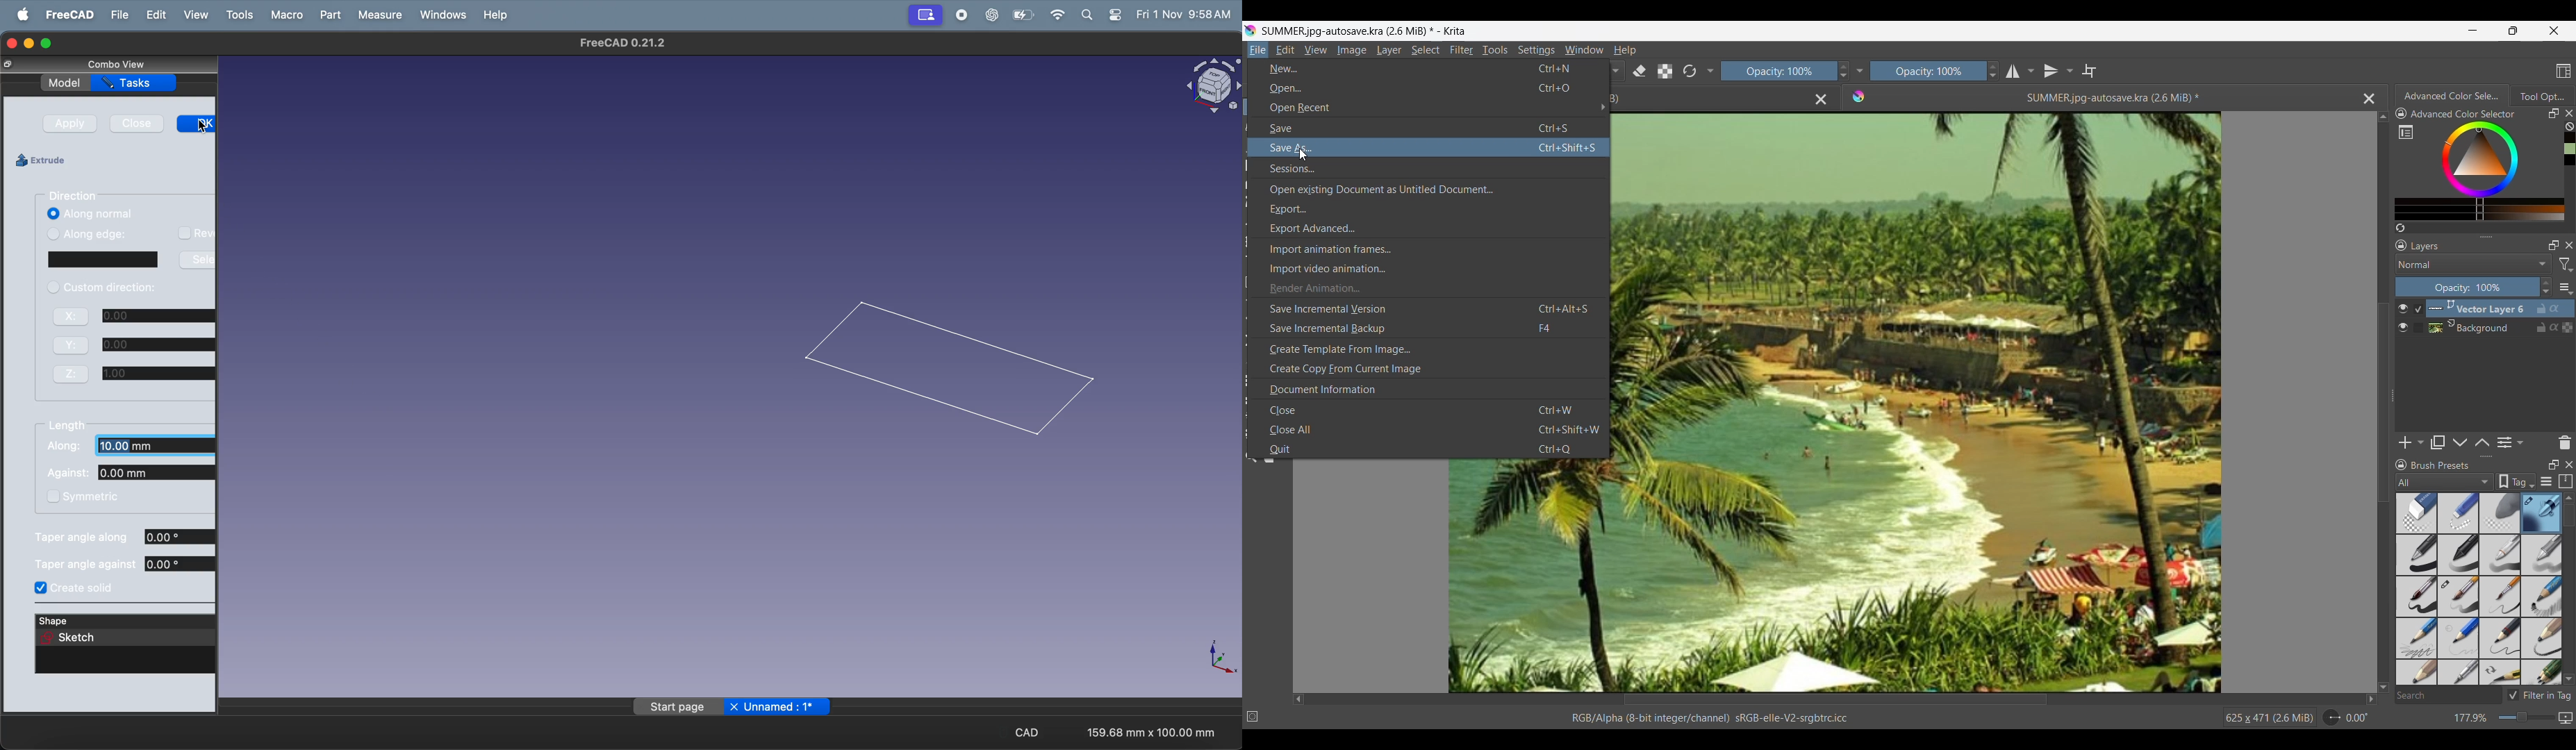 This screenshot has height=756, width=2576. What do you see at coordinates (2460, 442) in the screenshot?
I see `Move layer/mask down` at bounding box center [2460, 442].